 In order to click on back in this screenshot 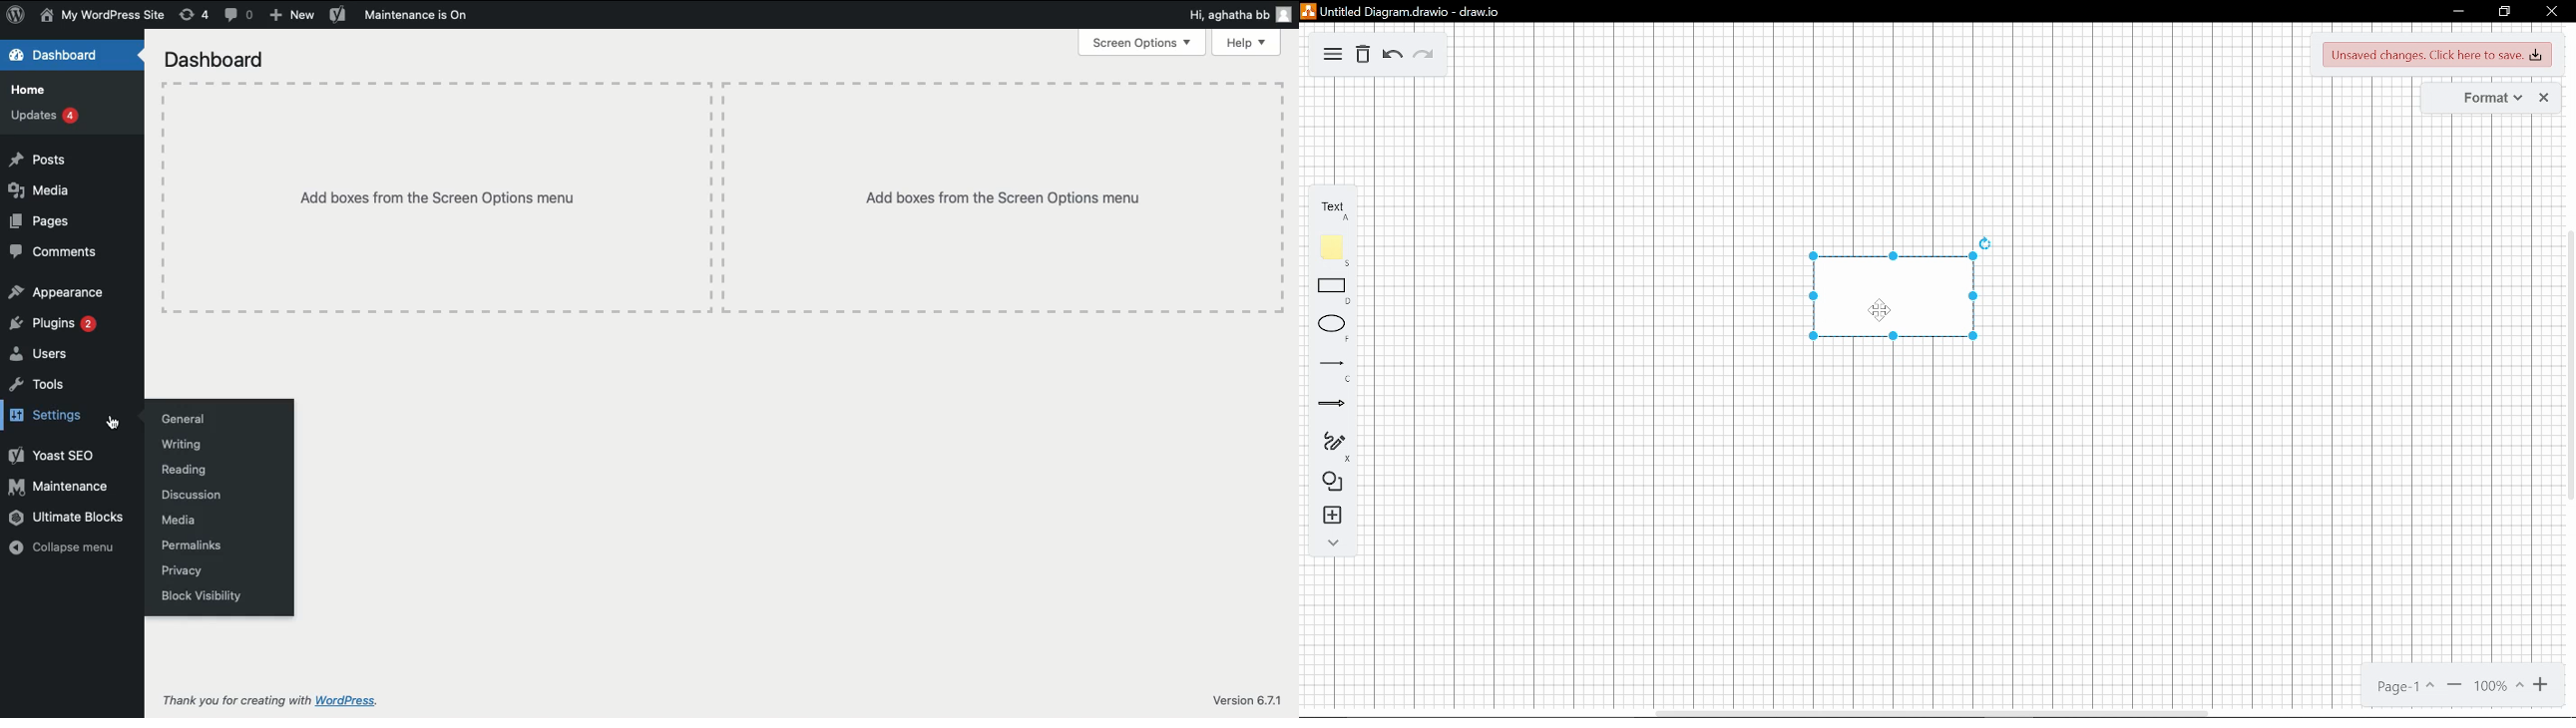, I will do `click(1392, 54)`.